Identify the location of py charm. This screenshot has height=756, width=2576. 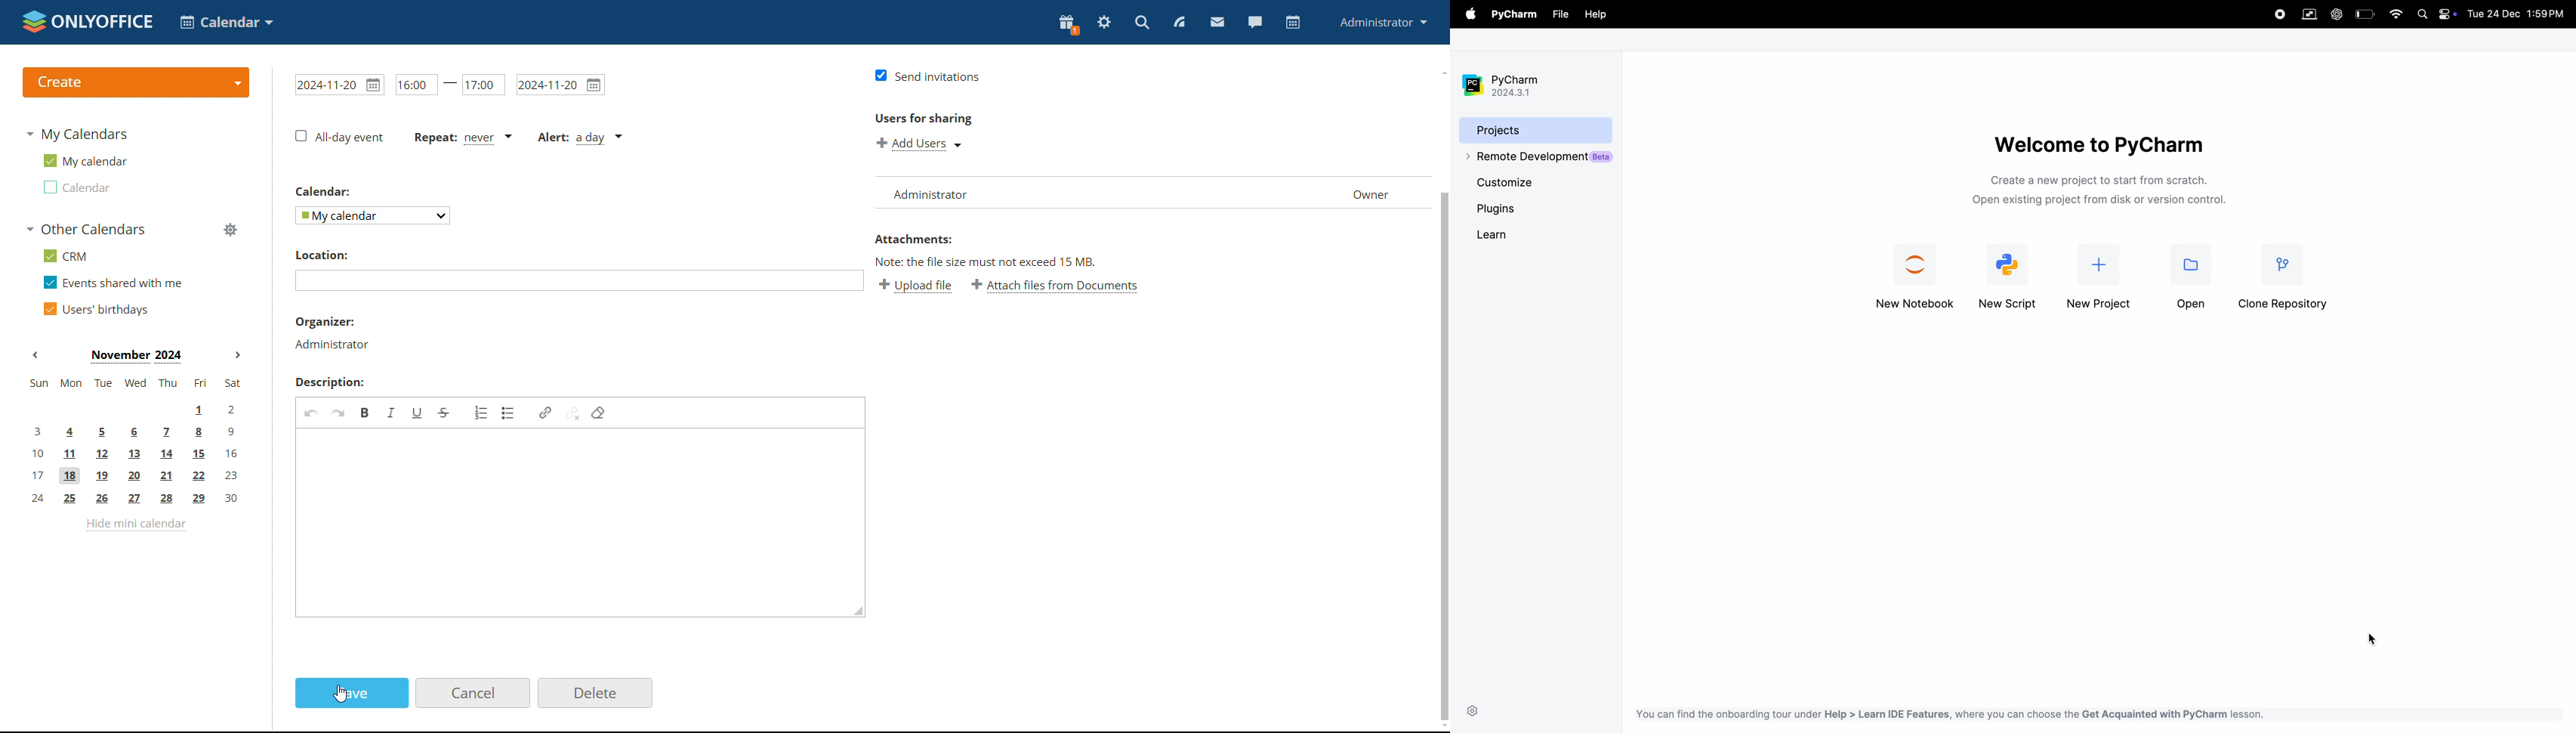
(1514, 13).